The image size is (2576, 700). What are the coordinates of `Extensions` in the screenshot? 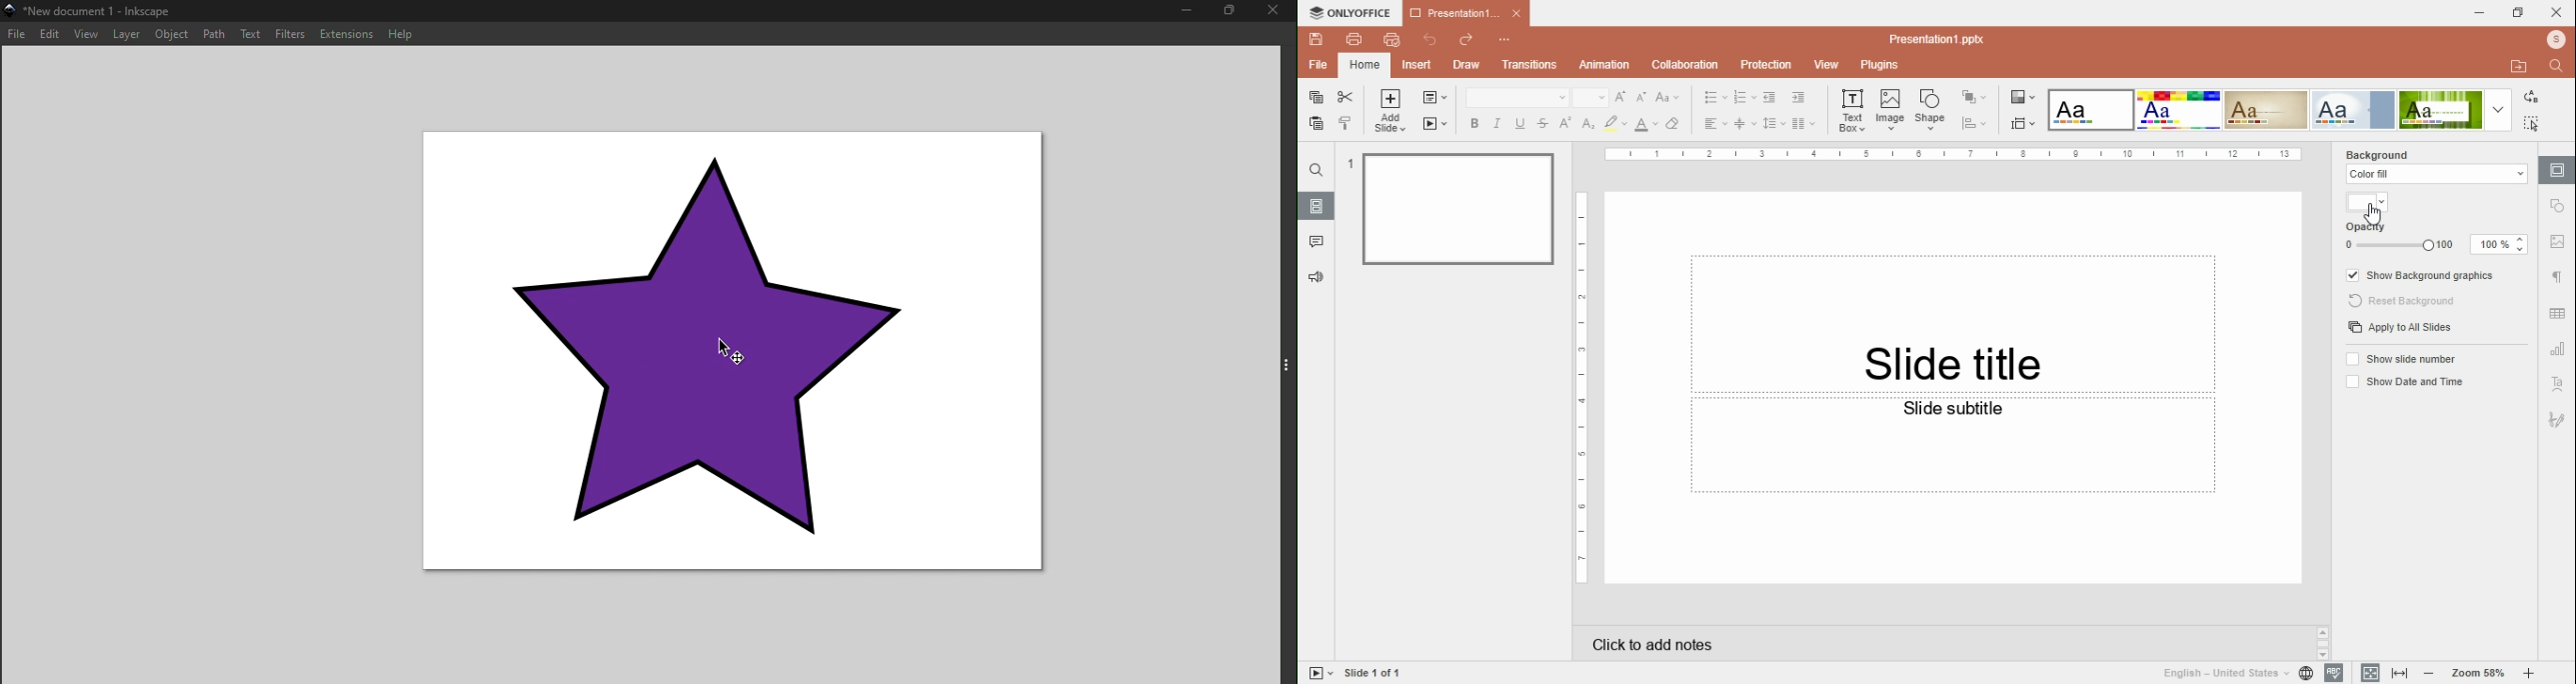 It's located at (345, 34).